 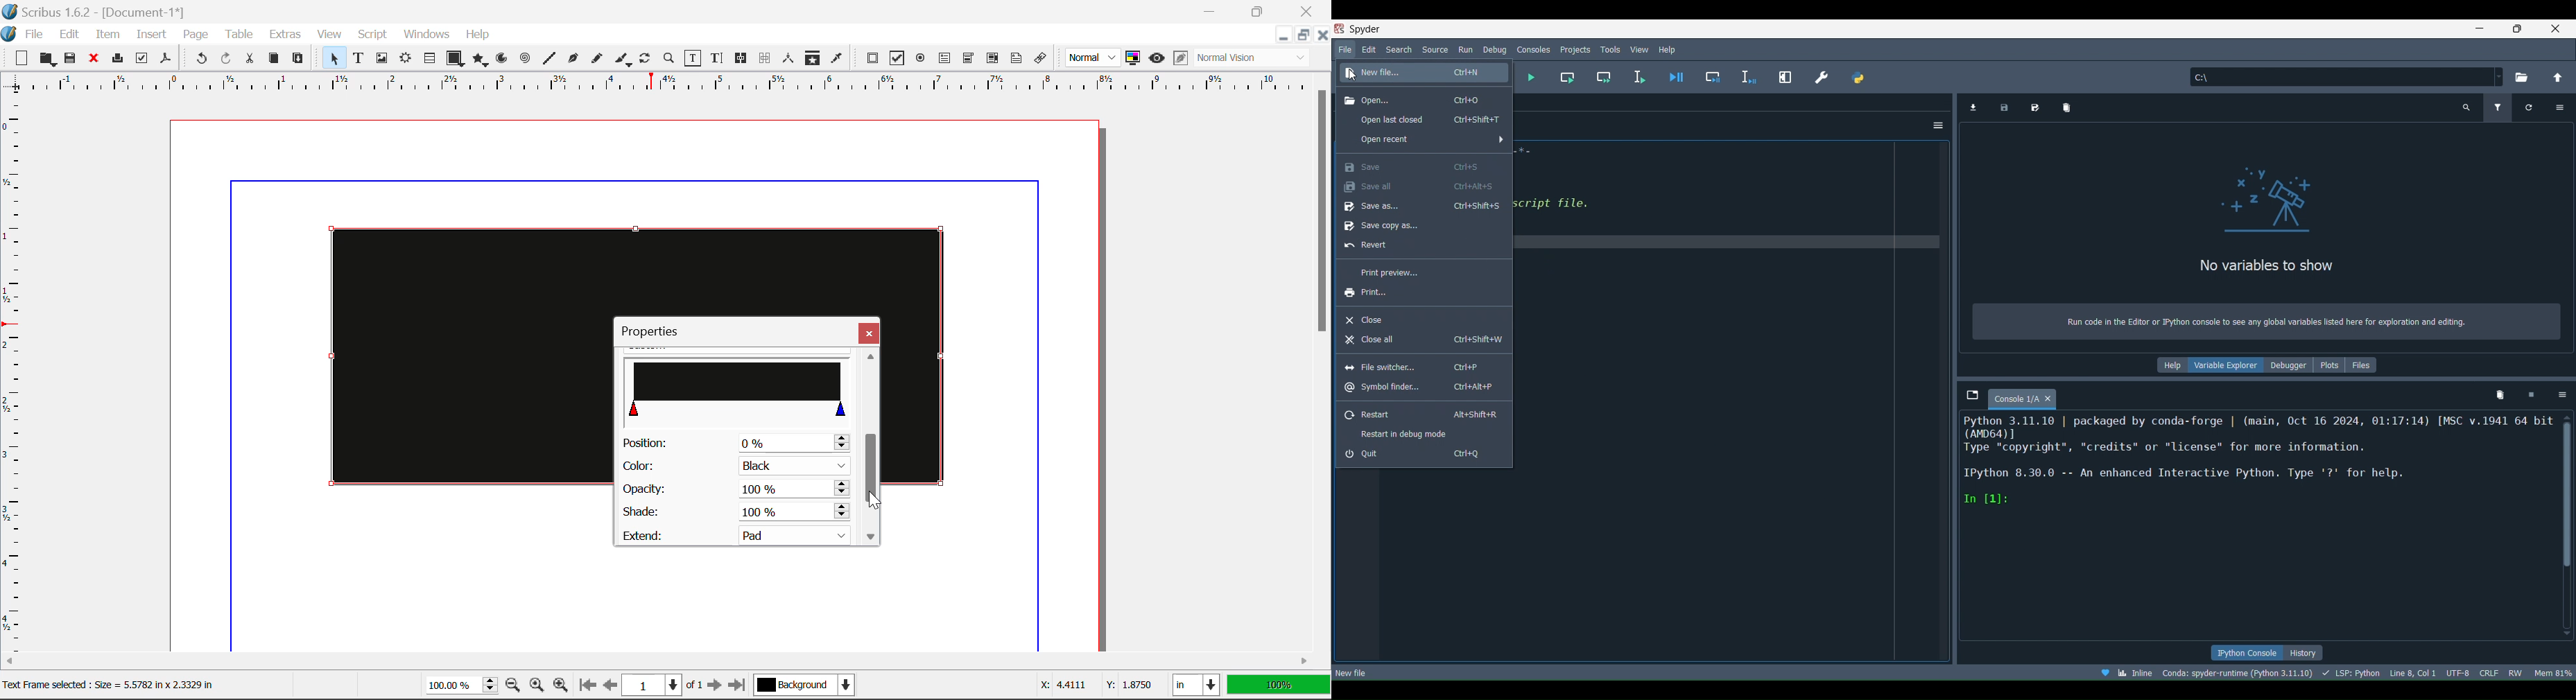 What do you see at coordinates (537, 687) in the screenshot?
I see `Zoom to 100%` at bounding box center [537, 687].